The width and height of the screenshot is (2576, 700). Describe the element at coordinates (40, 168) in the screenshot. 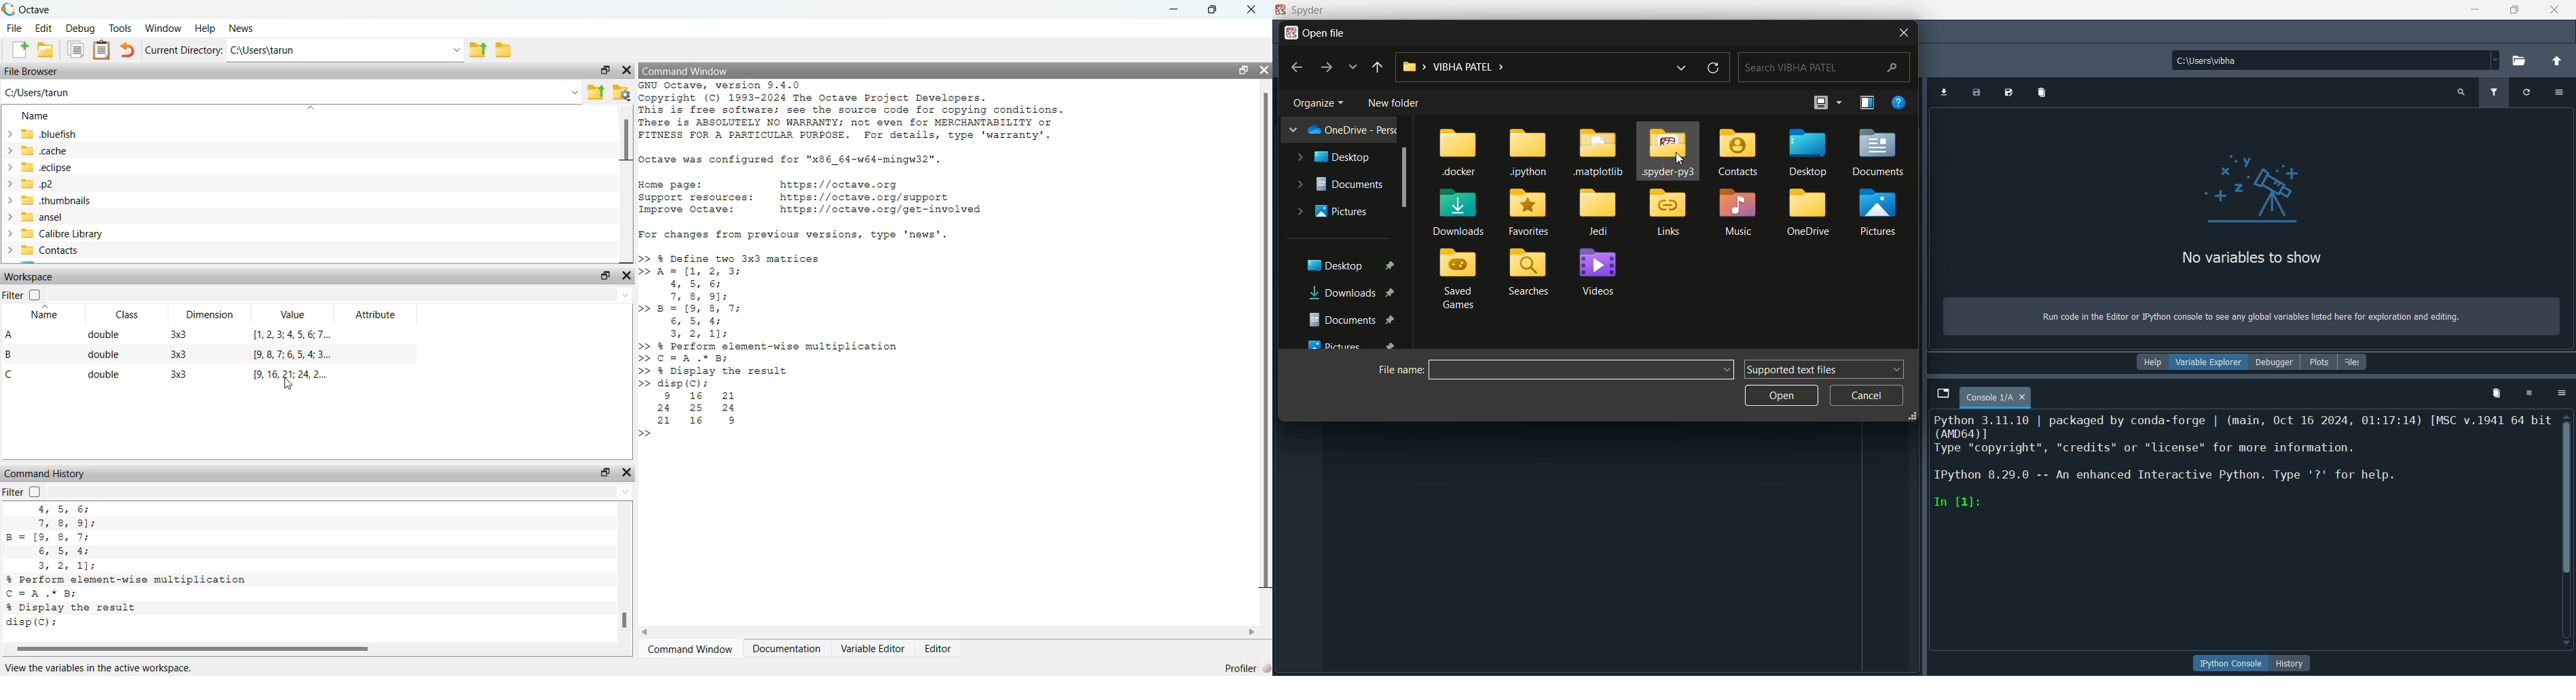

I see `eclipse` at that location.